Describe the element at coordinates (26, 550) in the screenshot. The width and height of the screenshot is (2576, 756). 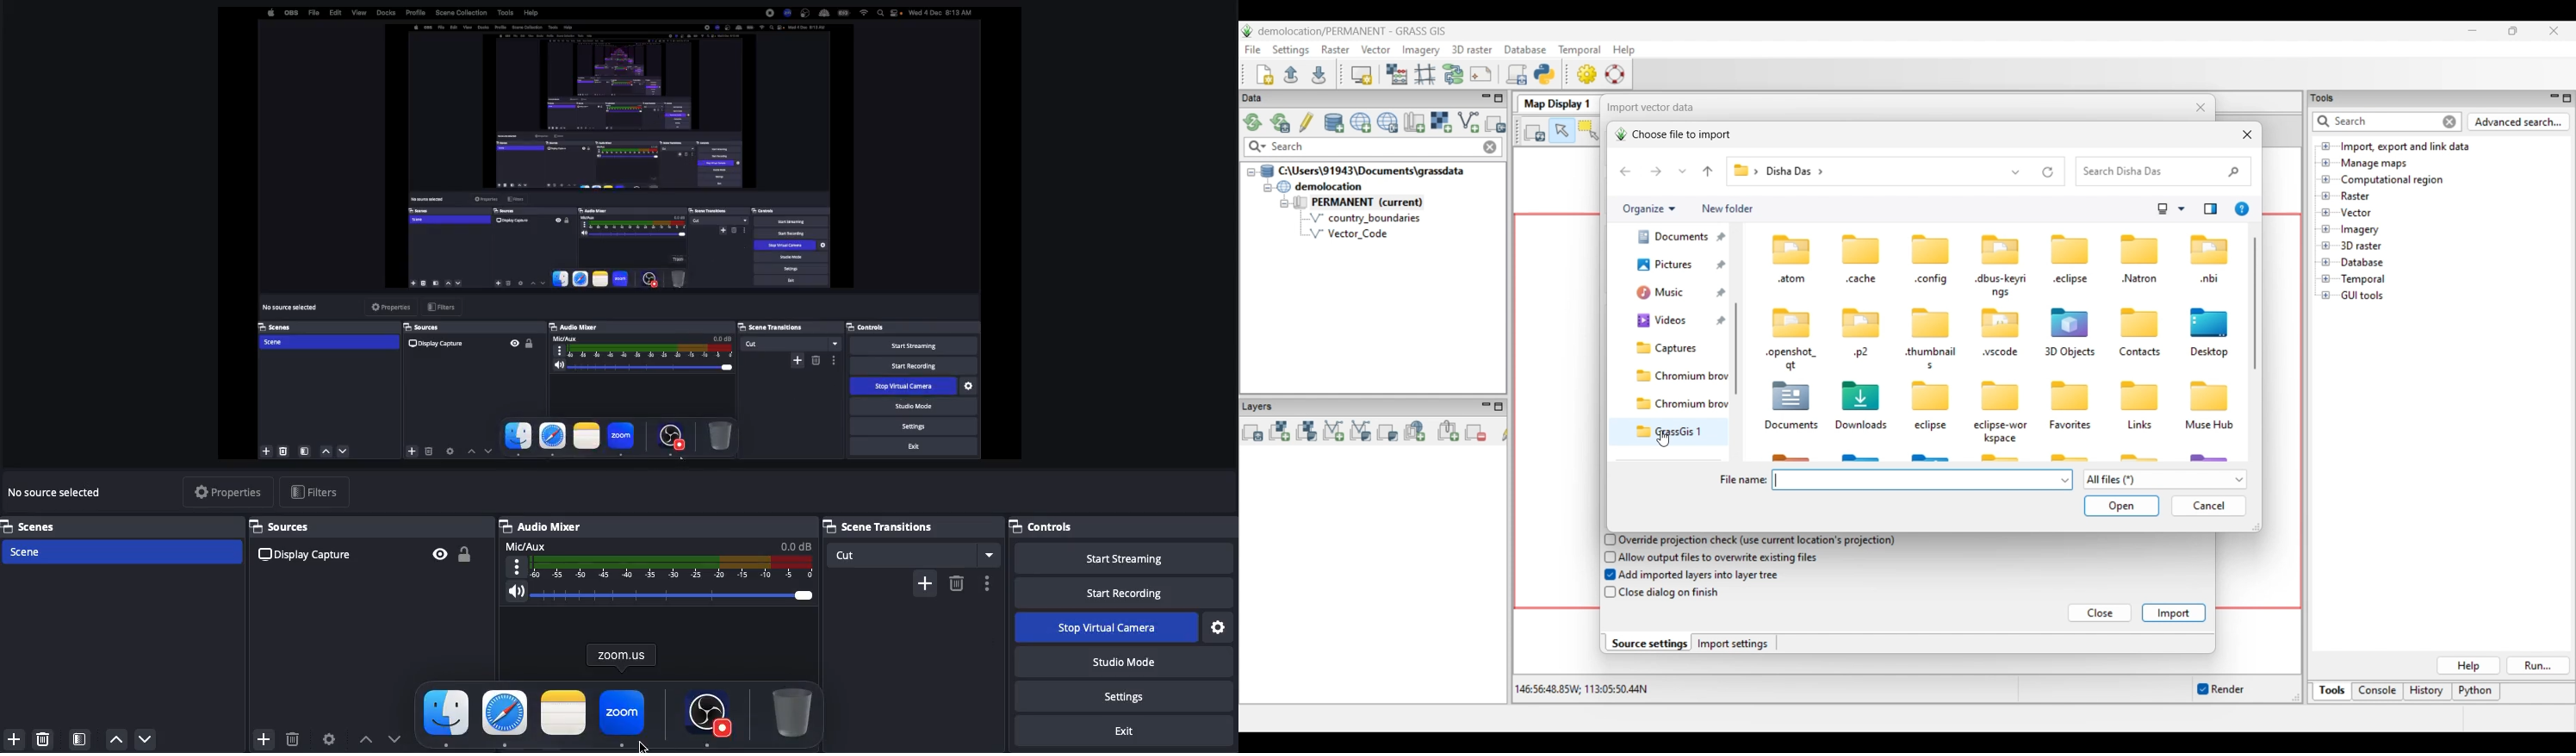
I see `Scene` at that location.